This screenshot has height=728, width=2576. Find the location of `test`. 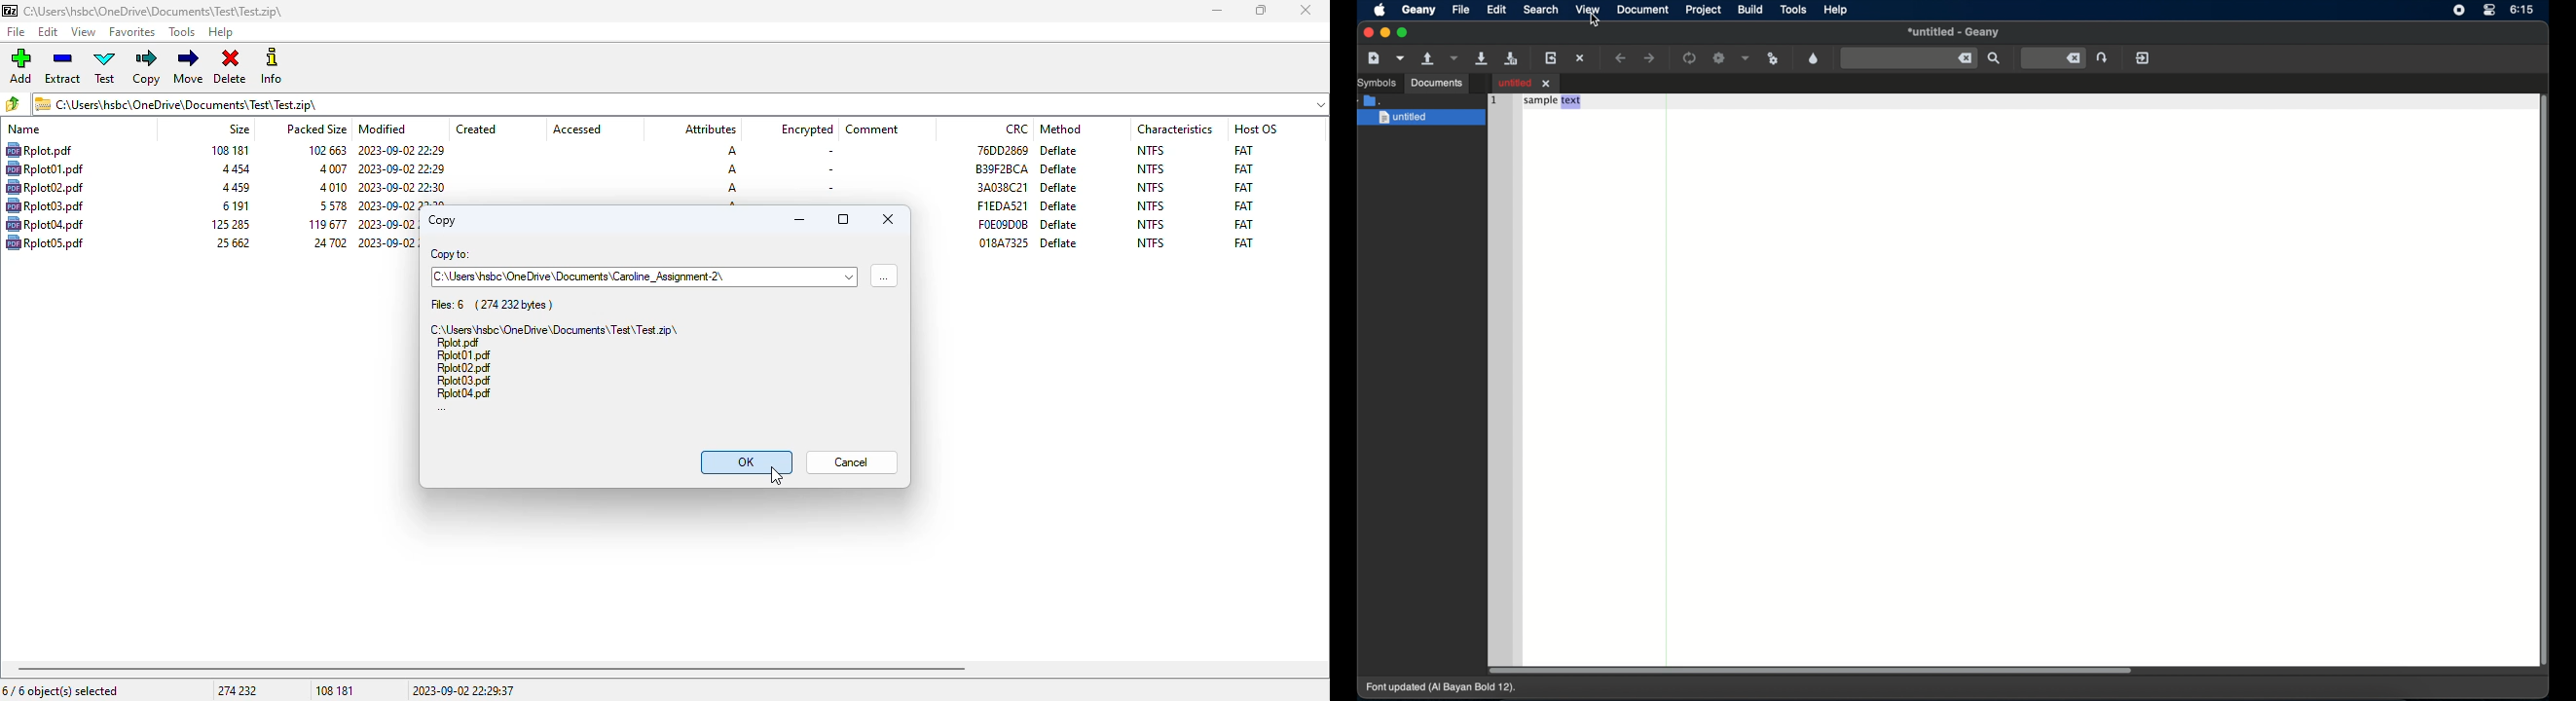

test is located at coordinates (106, 67).